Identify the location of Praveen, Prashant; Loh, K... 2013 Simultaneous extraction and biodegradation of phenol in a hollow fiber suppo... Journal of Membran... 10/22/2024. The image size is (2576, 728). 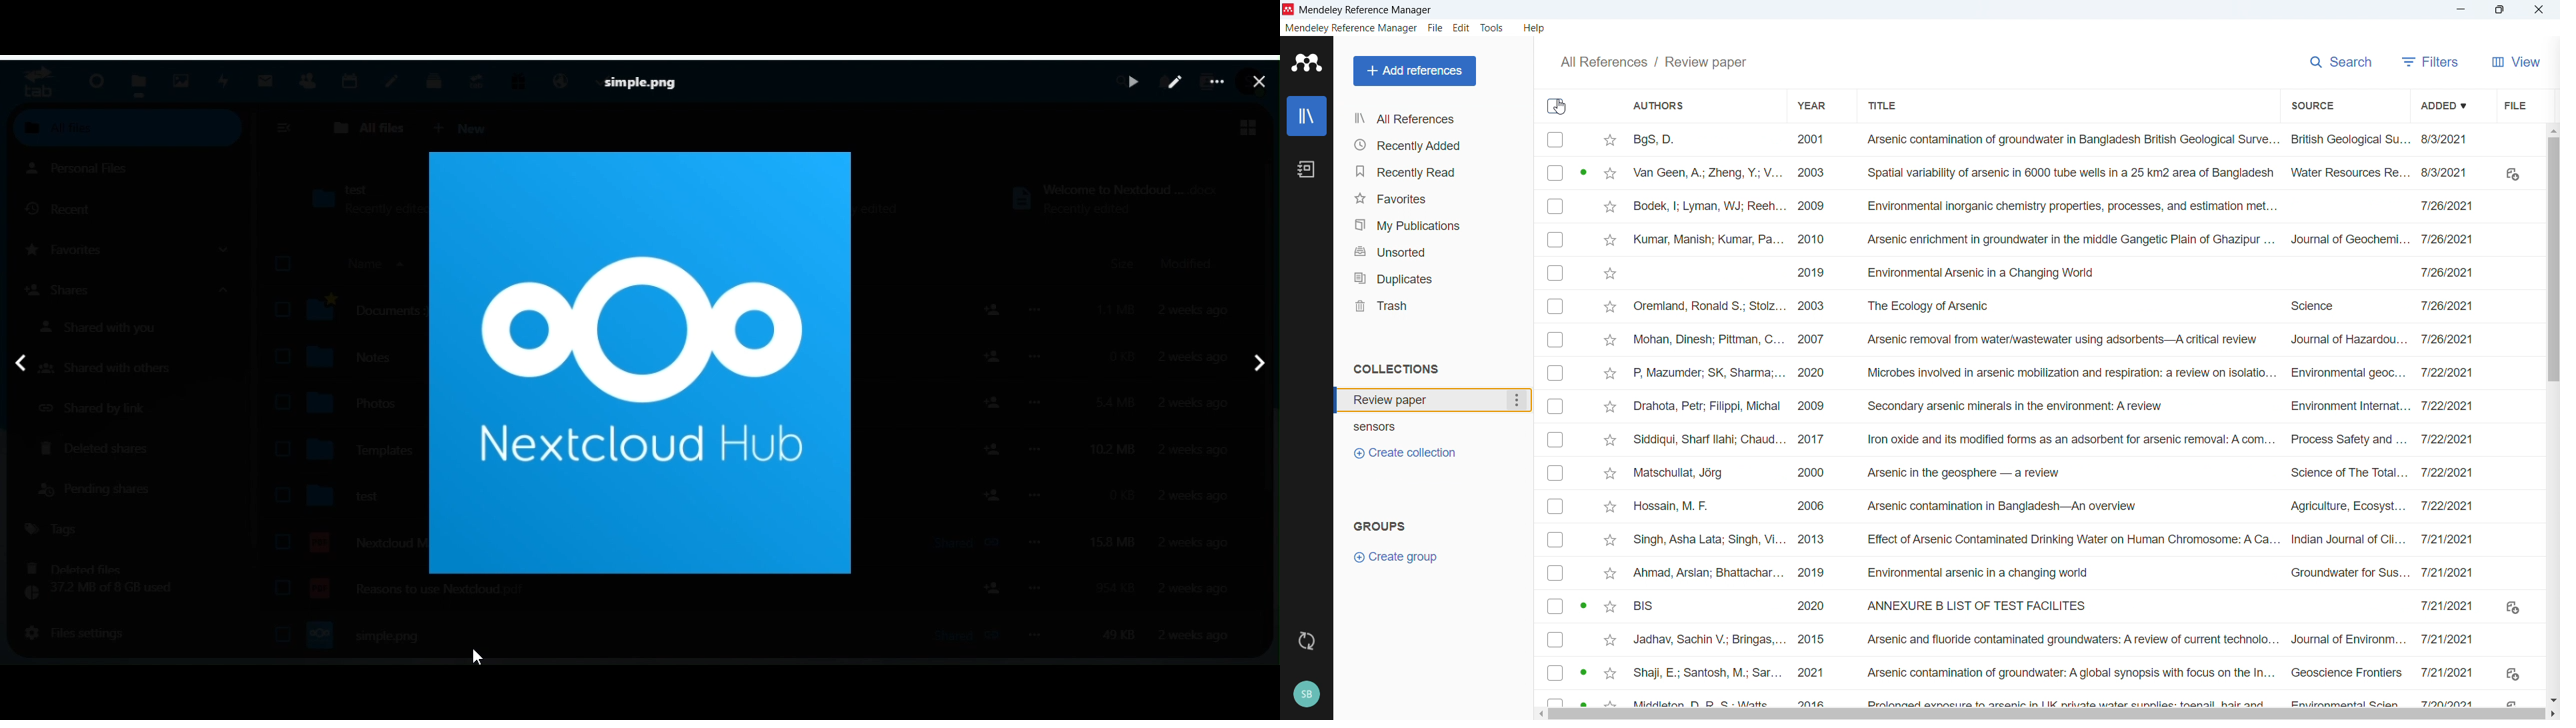
(2057, 573).